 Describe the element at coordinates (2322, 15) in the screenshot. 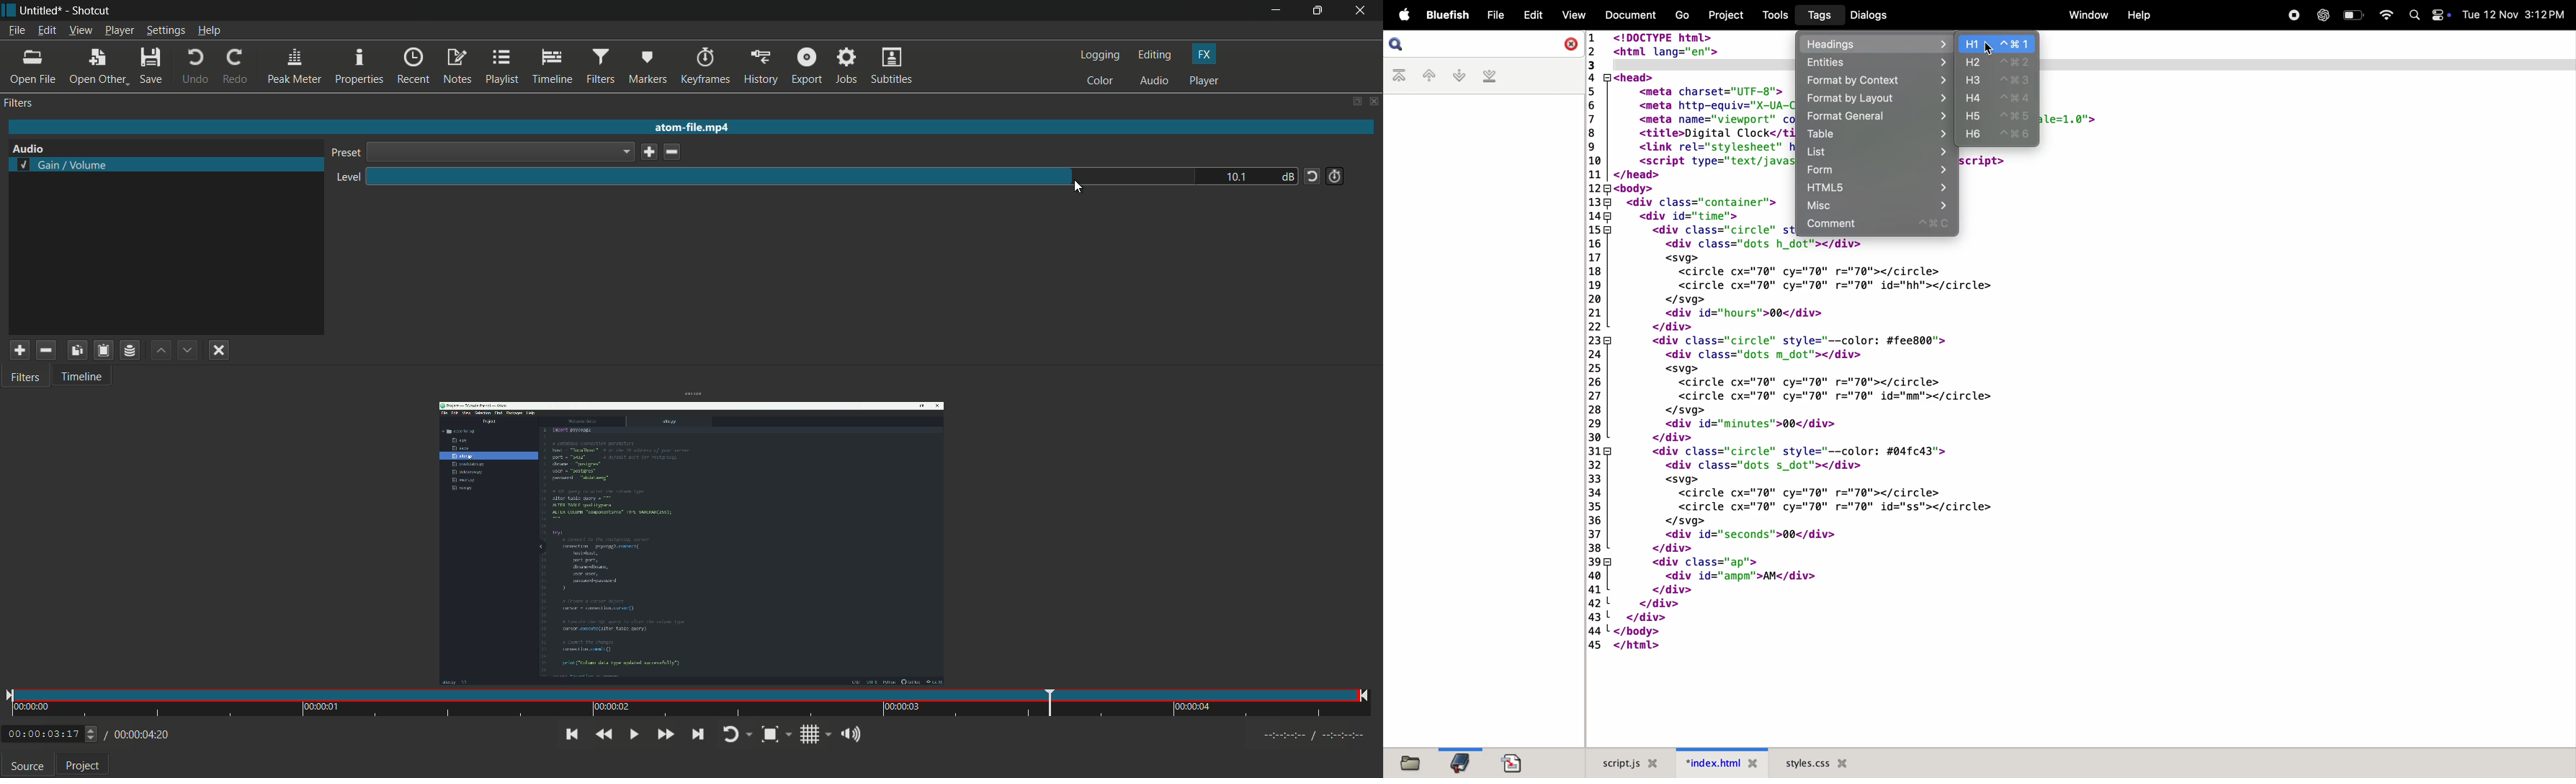

I see `chatgpt` at that location.